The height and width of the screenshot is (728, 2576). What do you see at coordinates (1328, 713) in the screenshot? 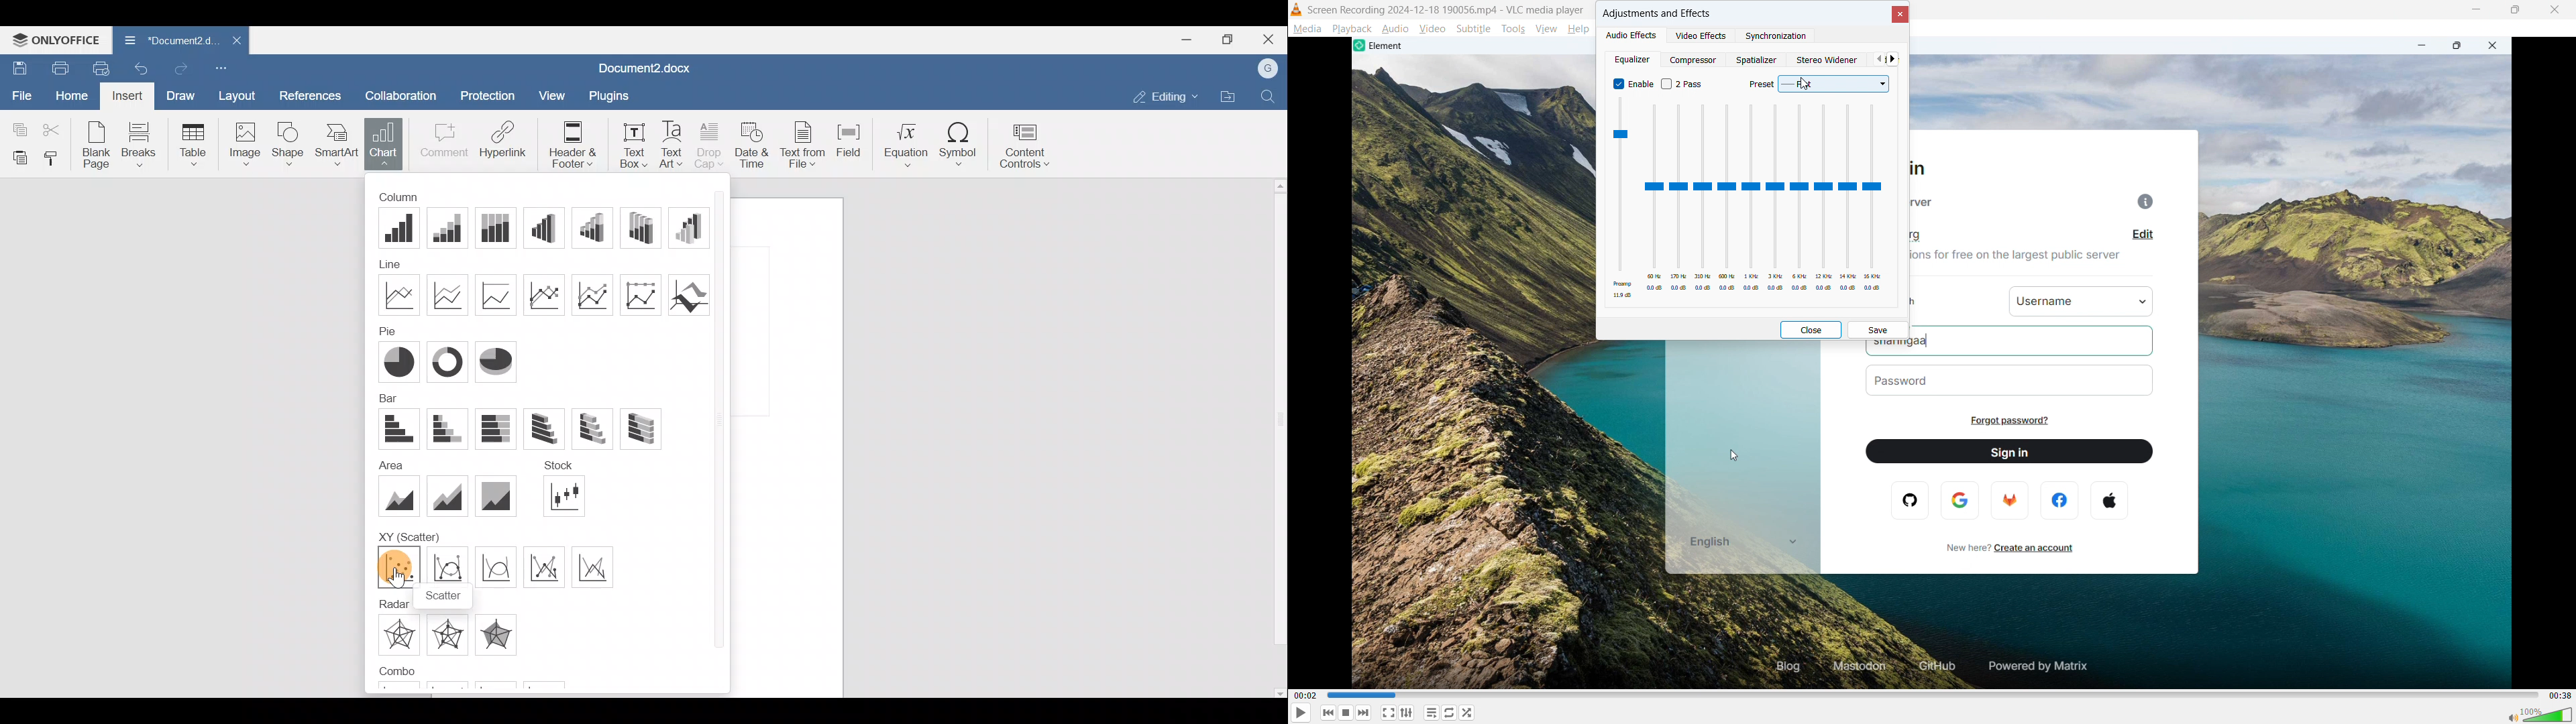
I see `Backward` at bounding box center [1328, 713].